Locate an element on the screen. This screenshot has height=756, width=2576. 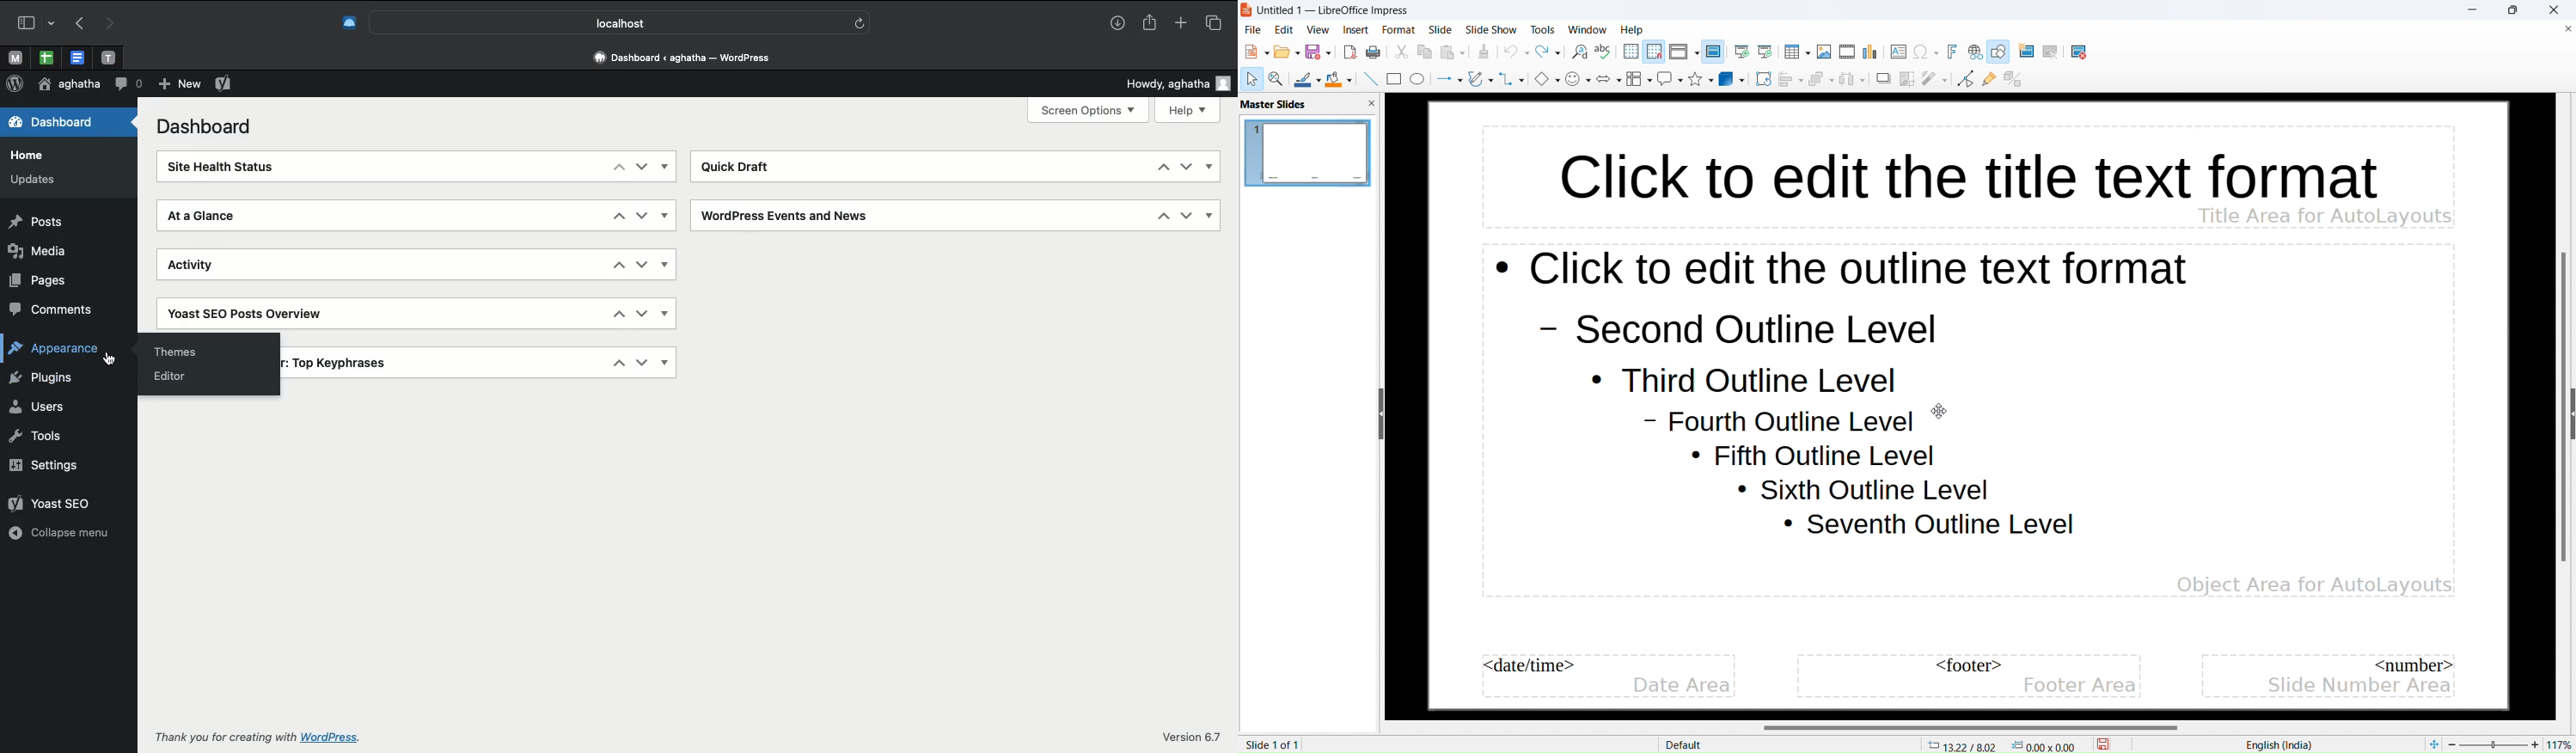
At a glance is located at coordinates (213, 218).